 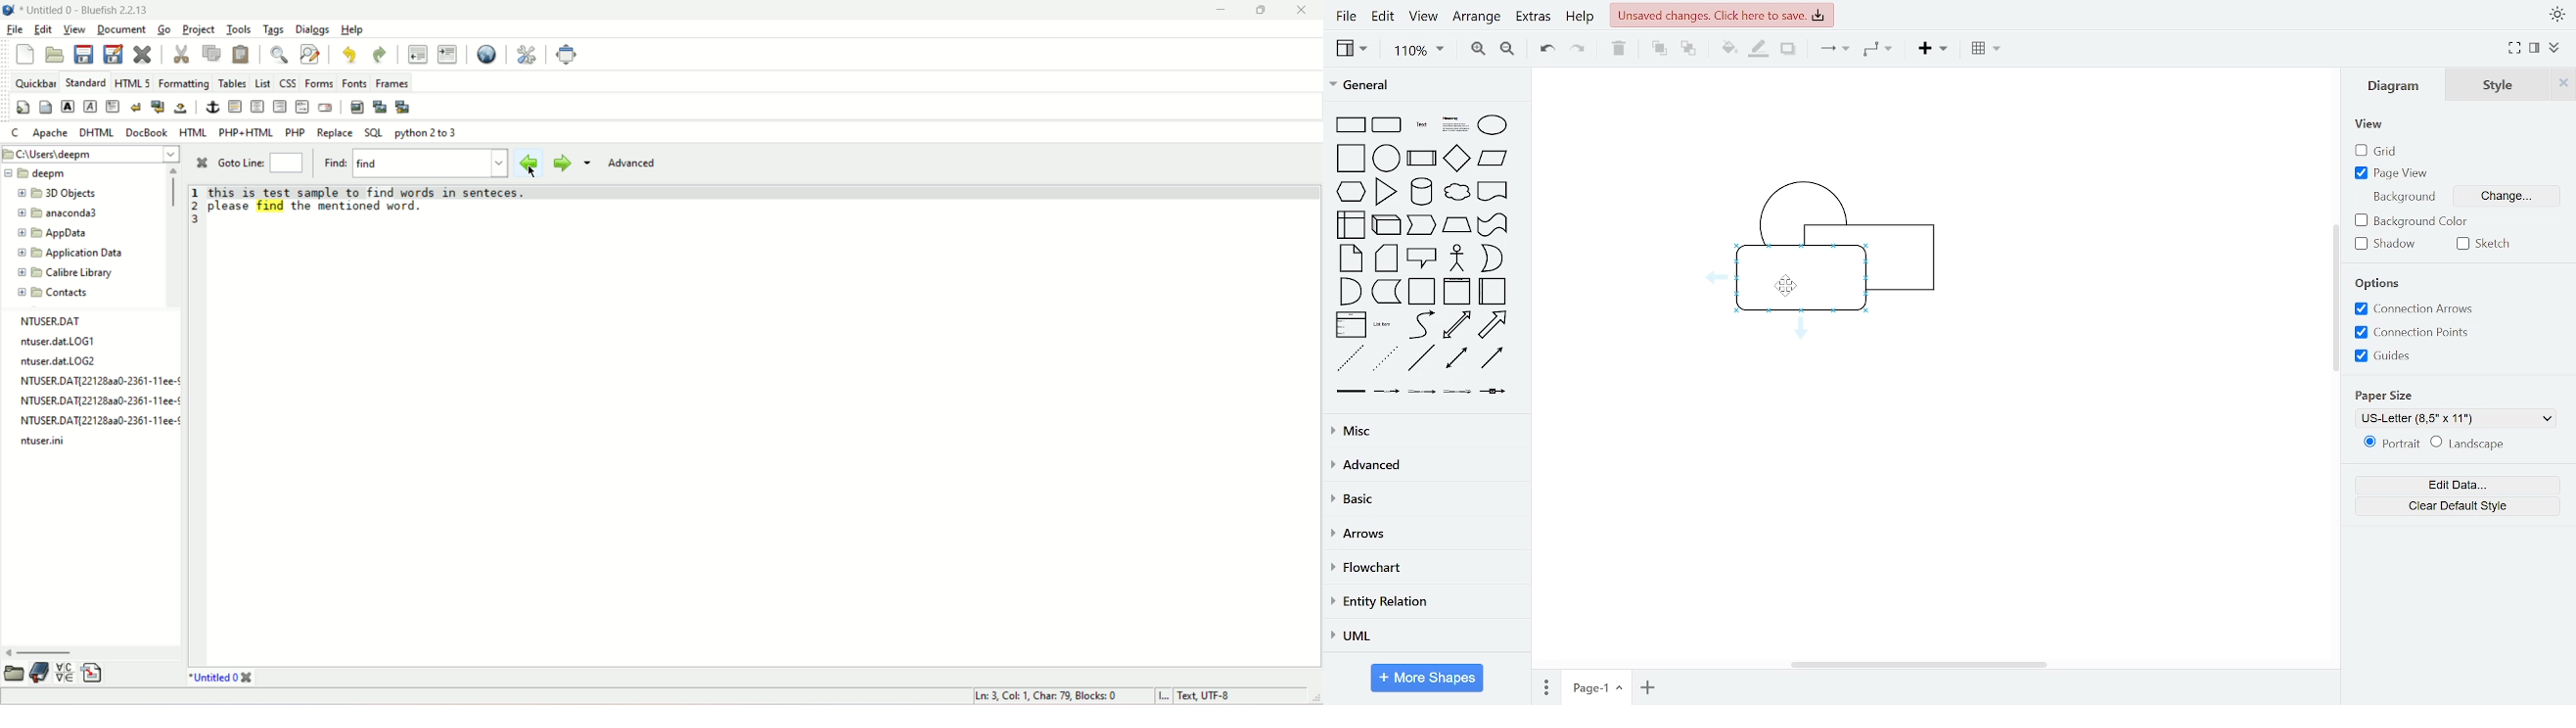 What do you see at coordinates (159, 108) in the screenshot?
I see `break and clear` at bounding box center [159, 108].